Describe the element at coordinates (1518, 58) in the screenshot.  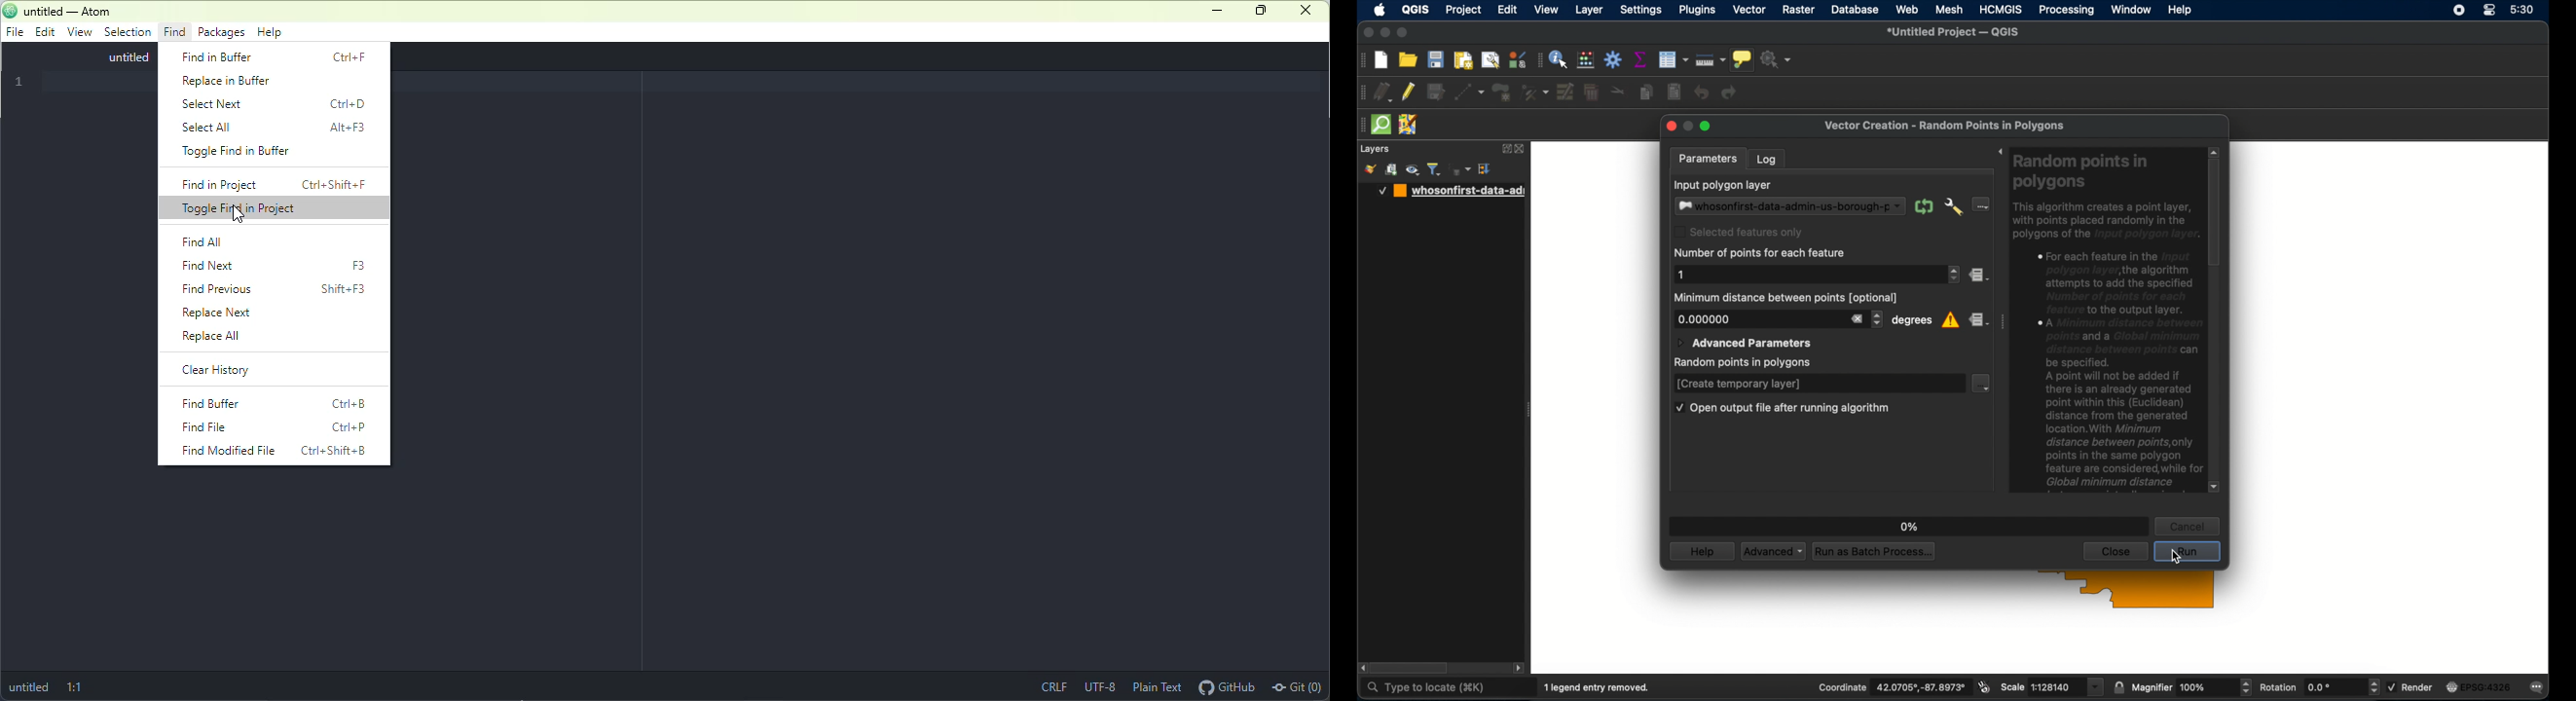
I see `style manager` at that location.